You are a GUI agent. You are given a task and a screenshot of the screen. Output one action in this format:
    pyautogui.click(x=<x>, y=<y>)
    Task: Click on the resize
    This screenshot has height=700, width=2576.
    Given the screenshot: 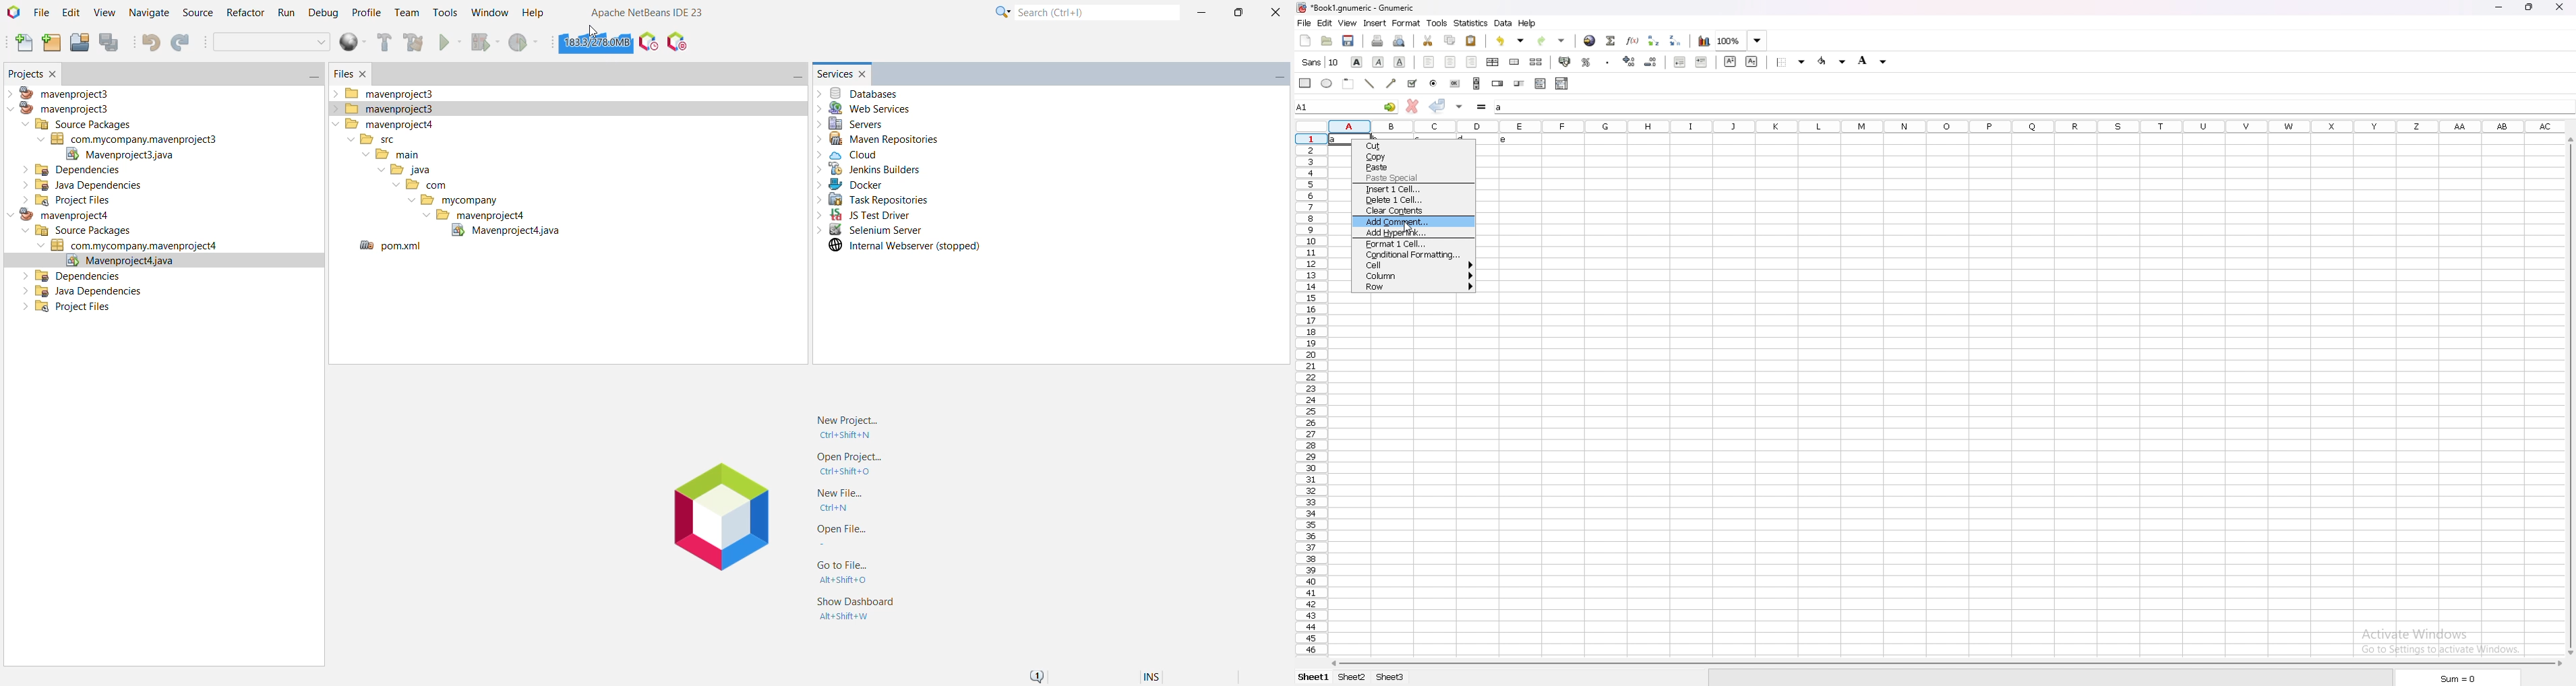 What is the action you would take?
    pyautogui.click(x=2527, y=7)
    